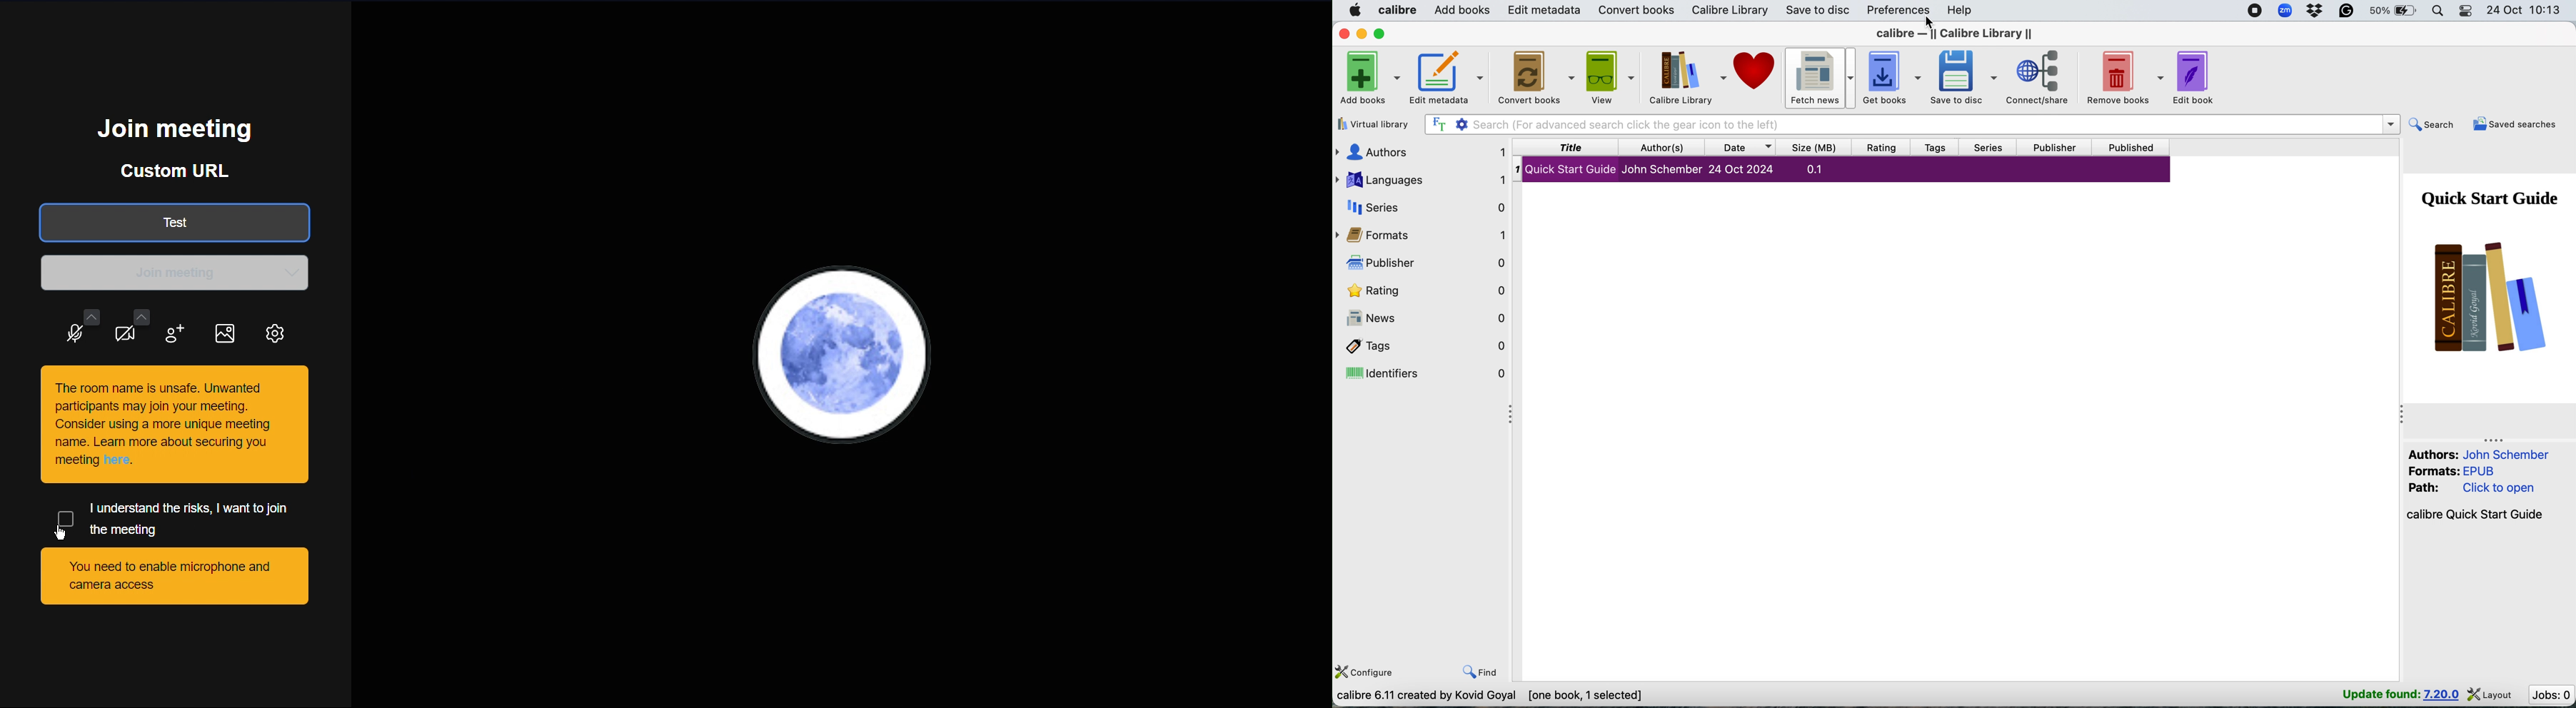 This screenshot has height=728, width=2576. I want to click on rating, so click(1428, 292).